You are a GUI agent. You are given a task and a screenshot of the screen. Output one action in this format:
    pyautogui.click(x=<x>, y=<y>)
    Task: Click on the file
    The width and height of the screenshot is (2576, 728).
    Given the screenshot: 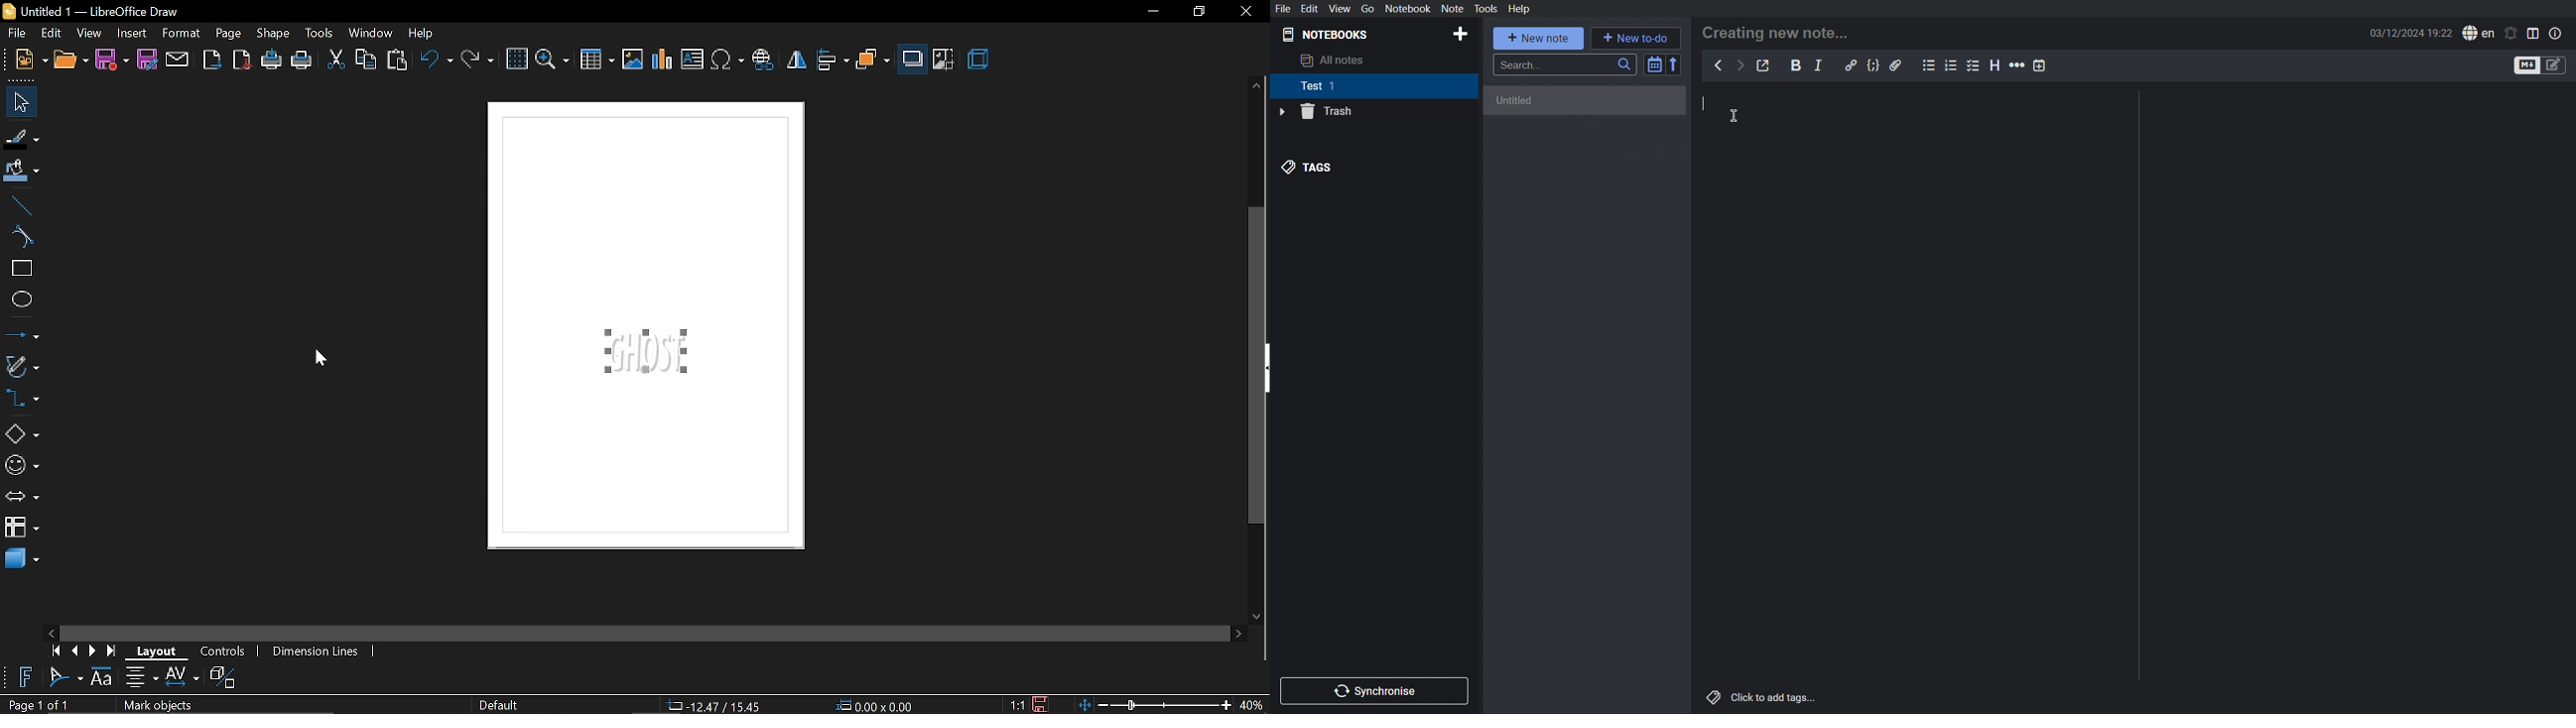 What is the action you would take?
    pyautogui.click(x=19, y=34)
    